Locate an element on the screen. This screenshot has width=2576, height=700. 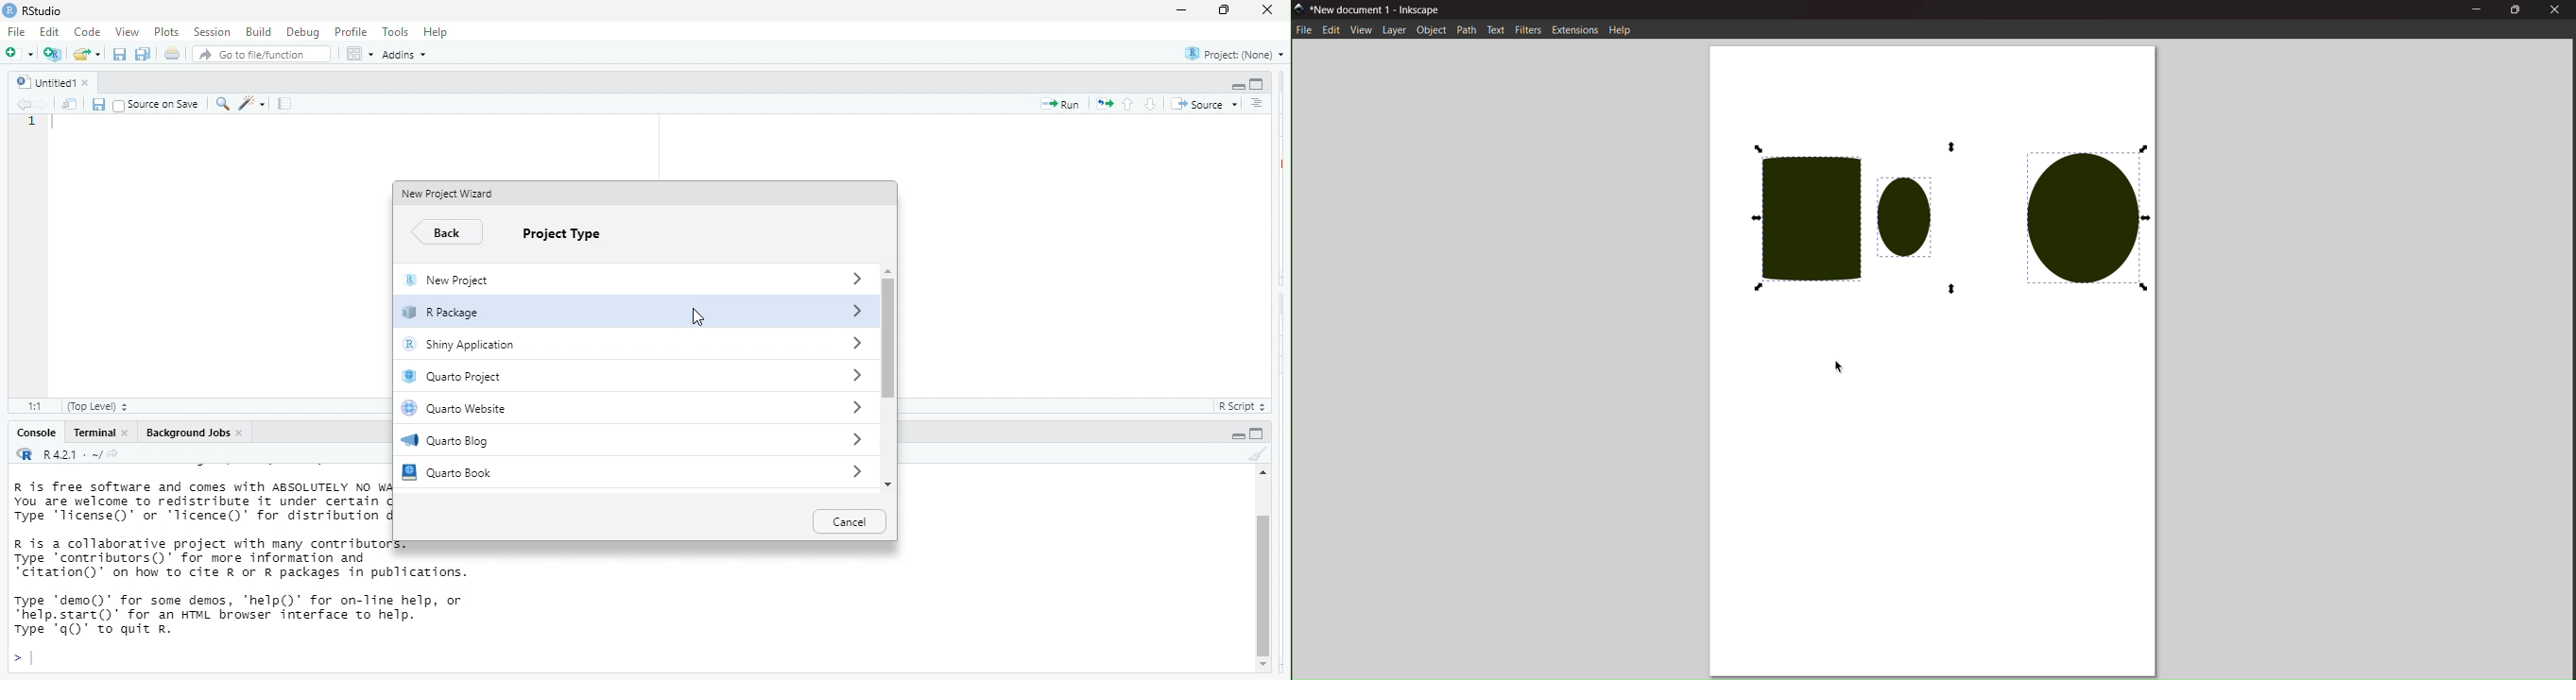
close is located at coordinates (1269, 12).